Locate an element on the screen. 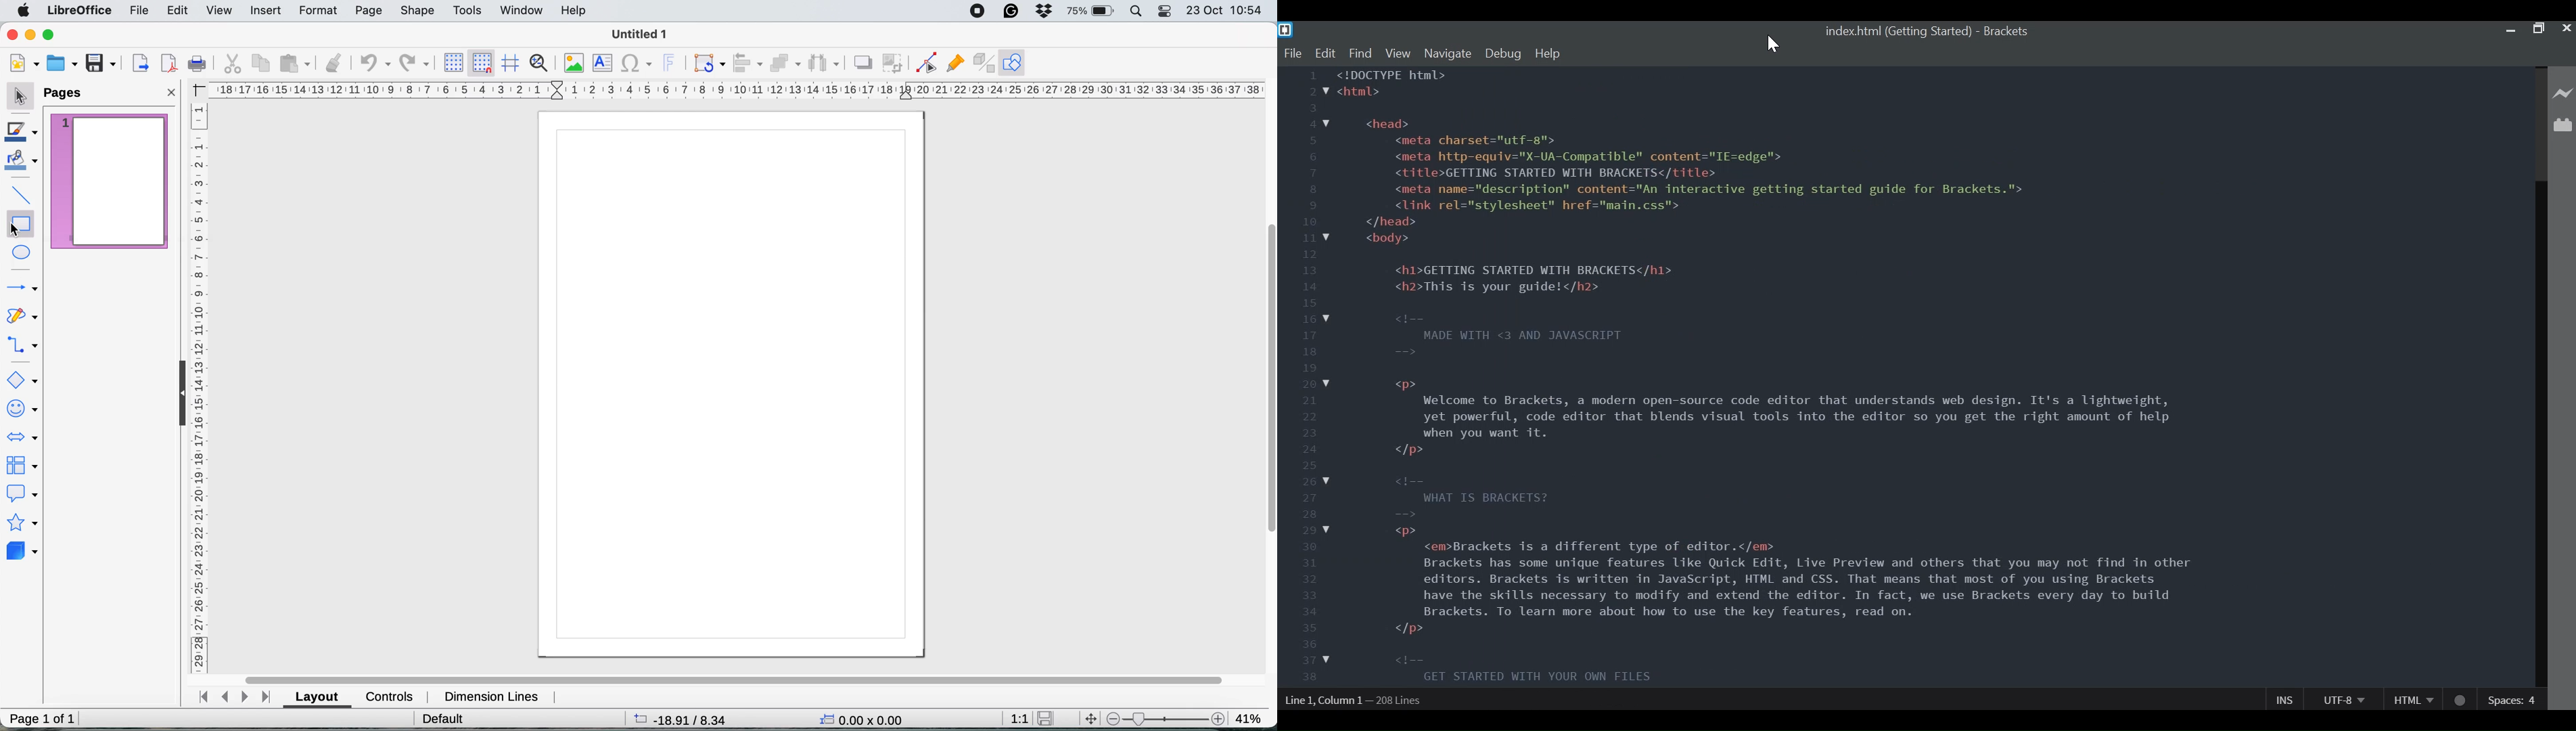  control center is located at coordinates (1166, 11).